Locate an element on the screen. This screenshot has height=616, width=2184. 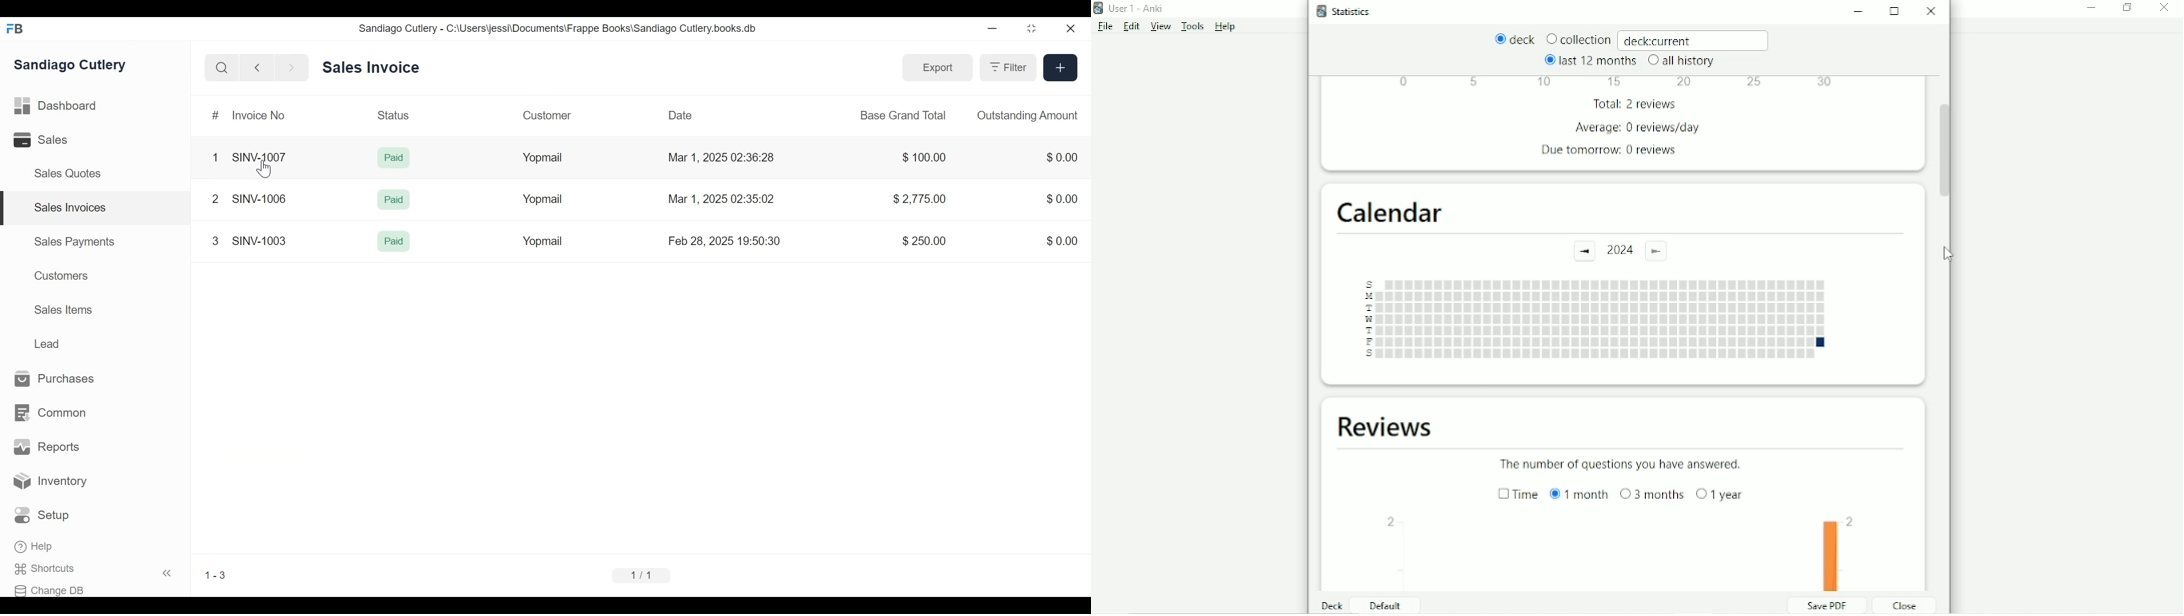
View is located at coordinates (1161, 27).